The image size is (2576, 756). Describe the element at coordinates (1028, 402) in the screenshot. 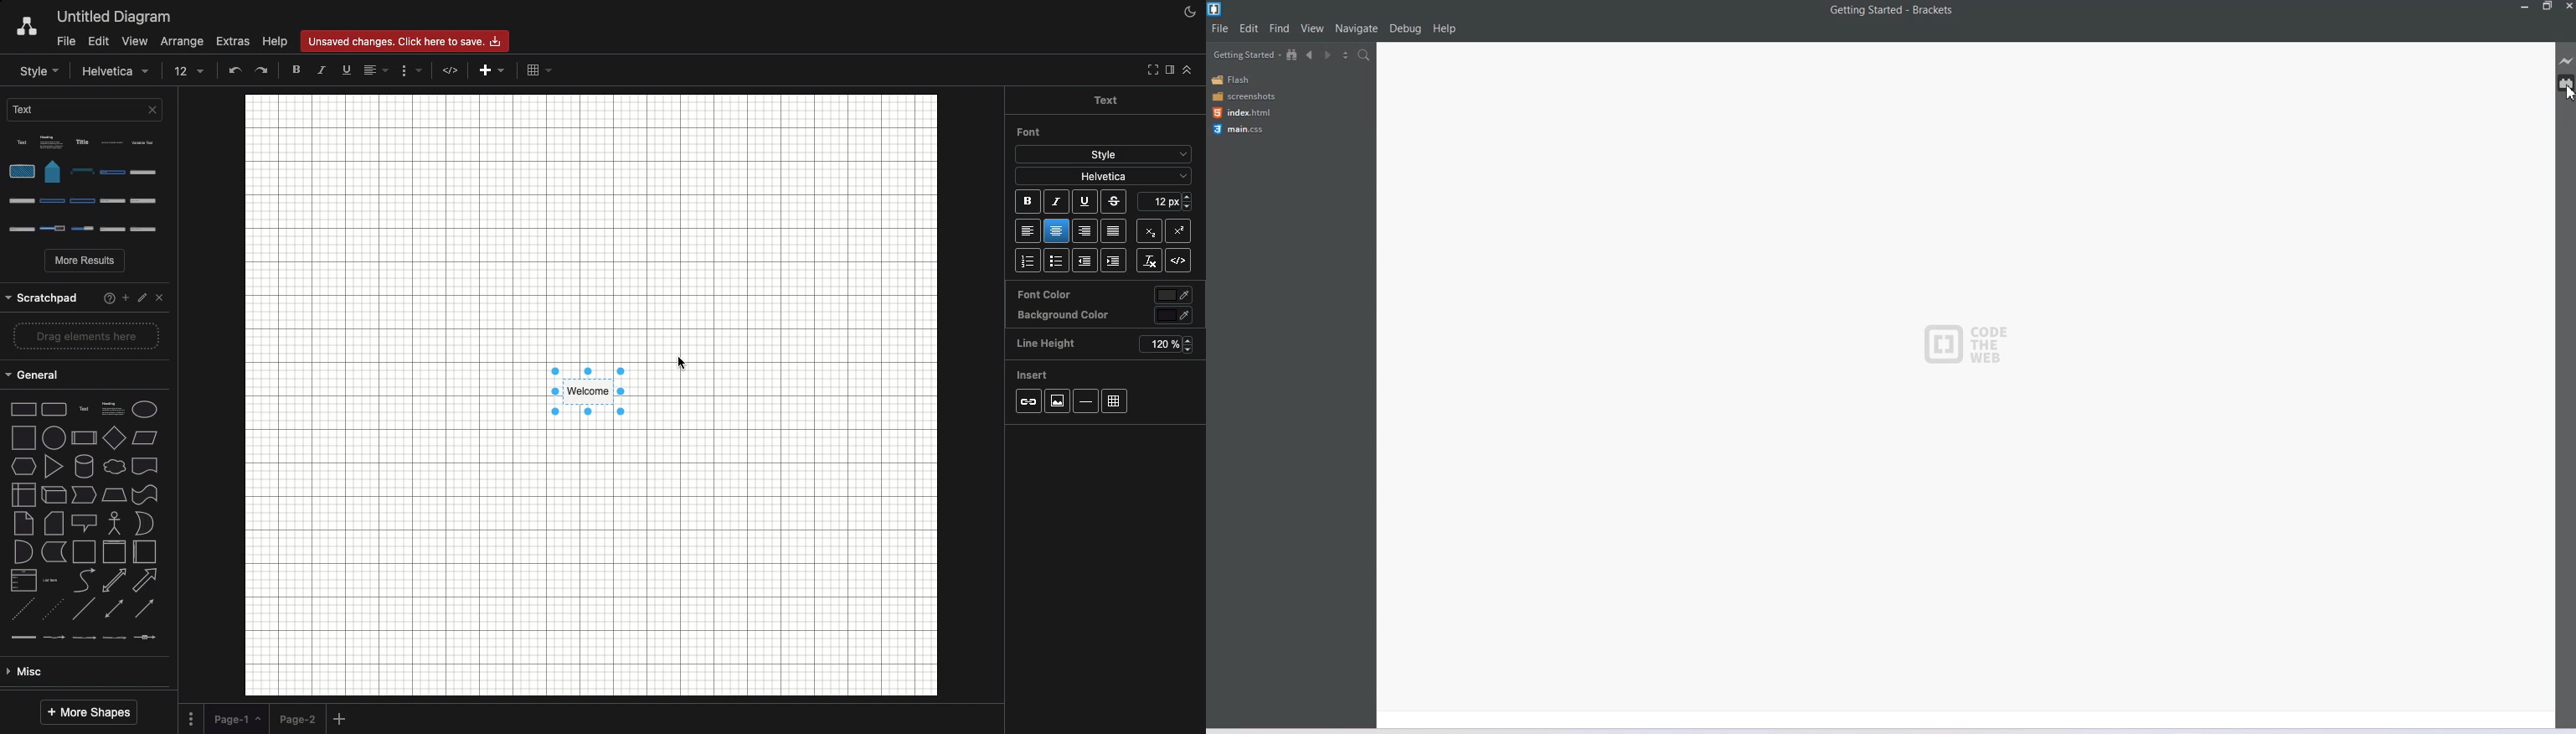

I see `Link` at that location.